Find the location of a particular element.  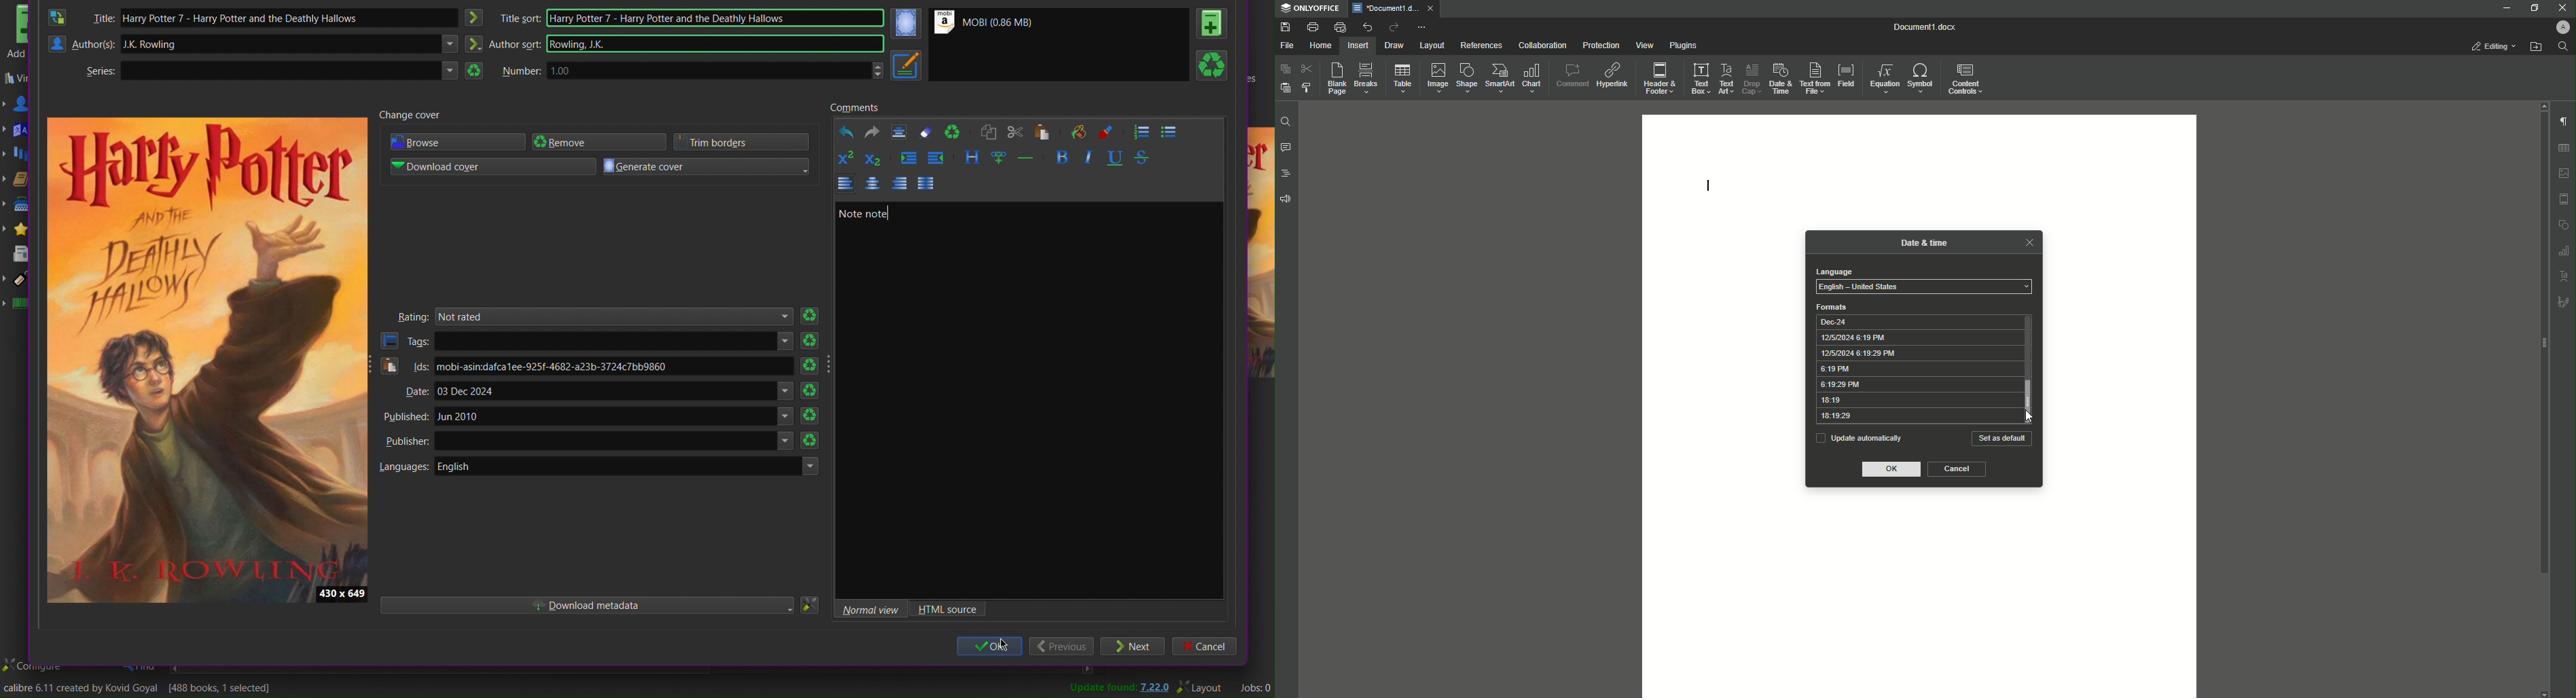

Text Line is located at coordinates (1709, 183).